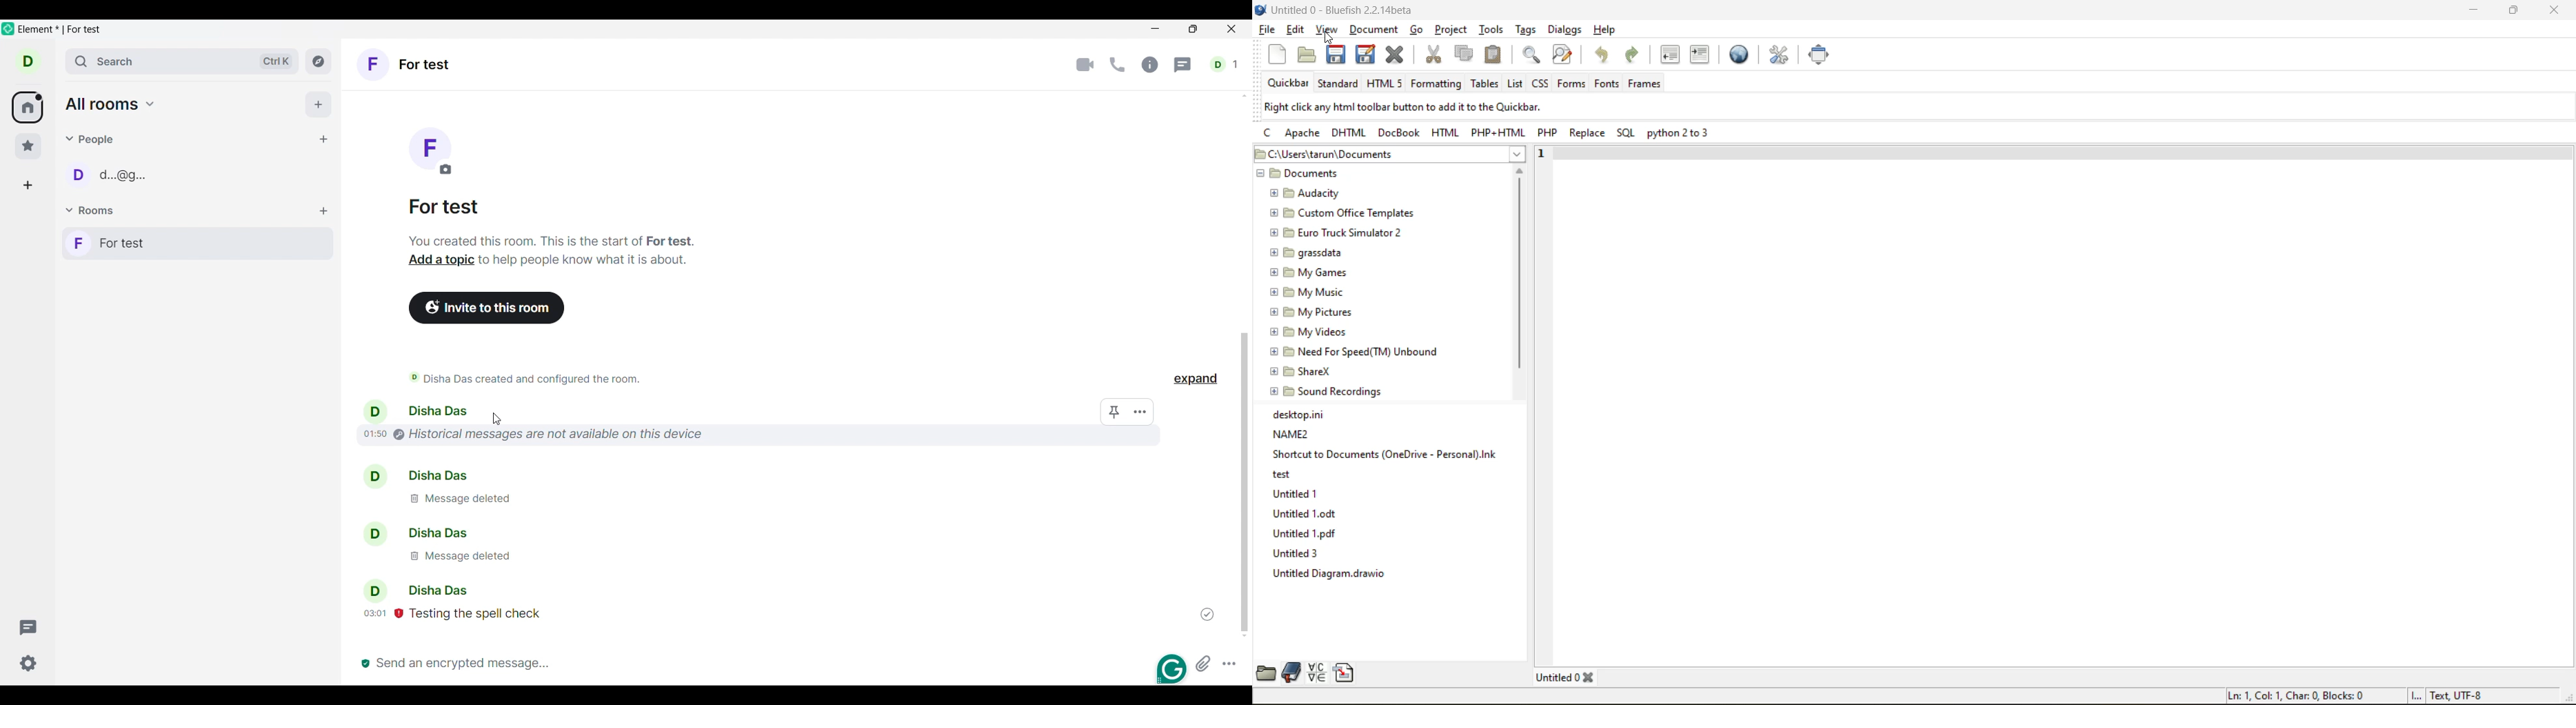  I want to click on  all rooms, so click(111, 104).